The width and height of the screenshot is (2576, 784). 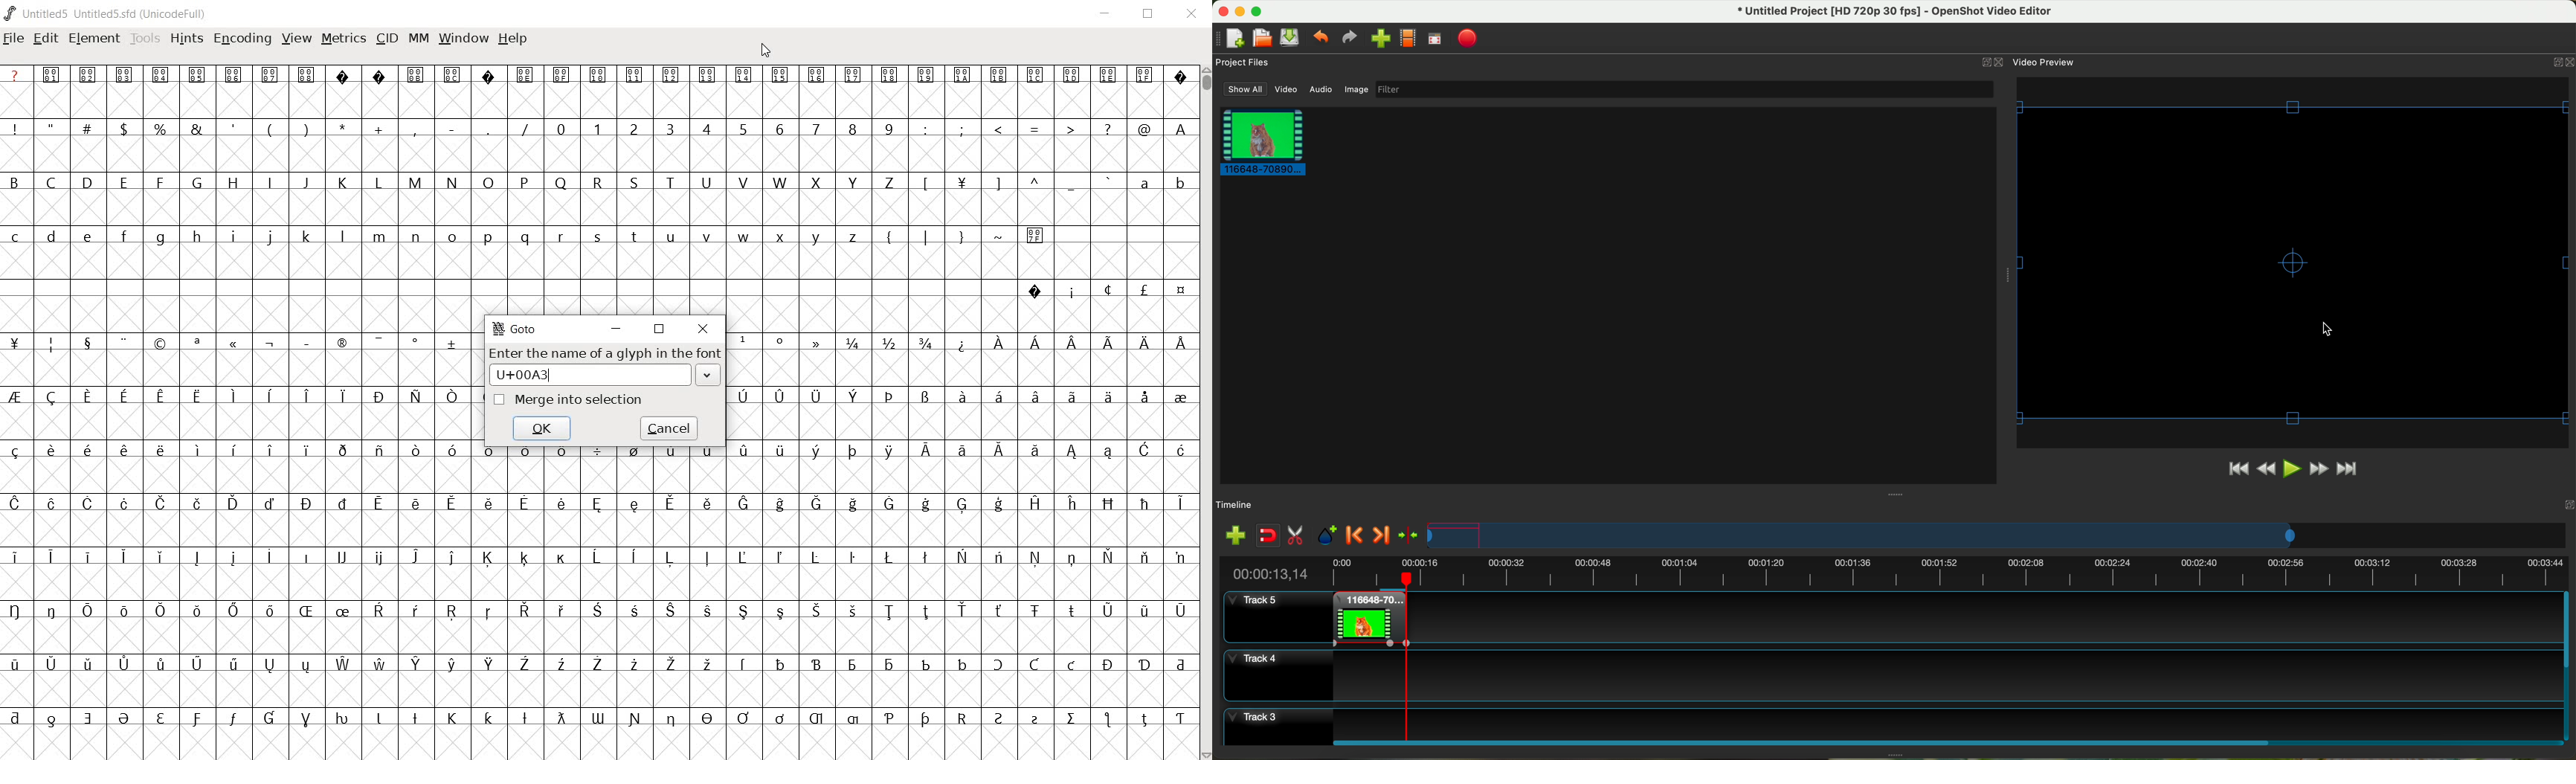 I want to click on Y, so click(x=851, y=182).